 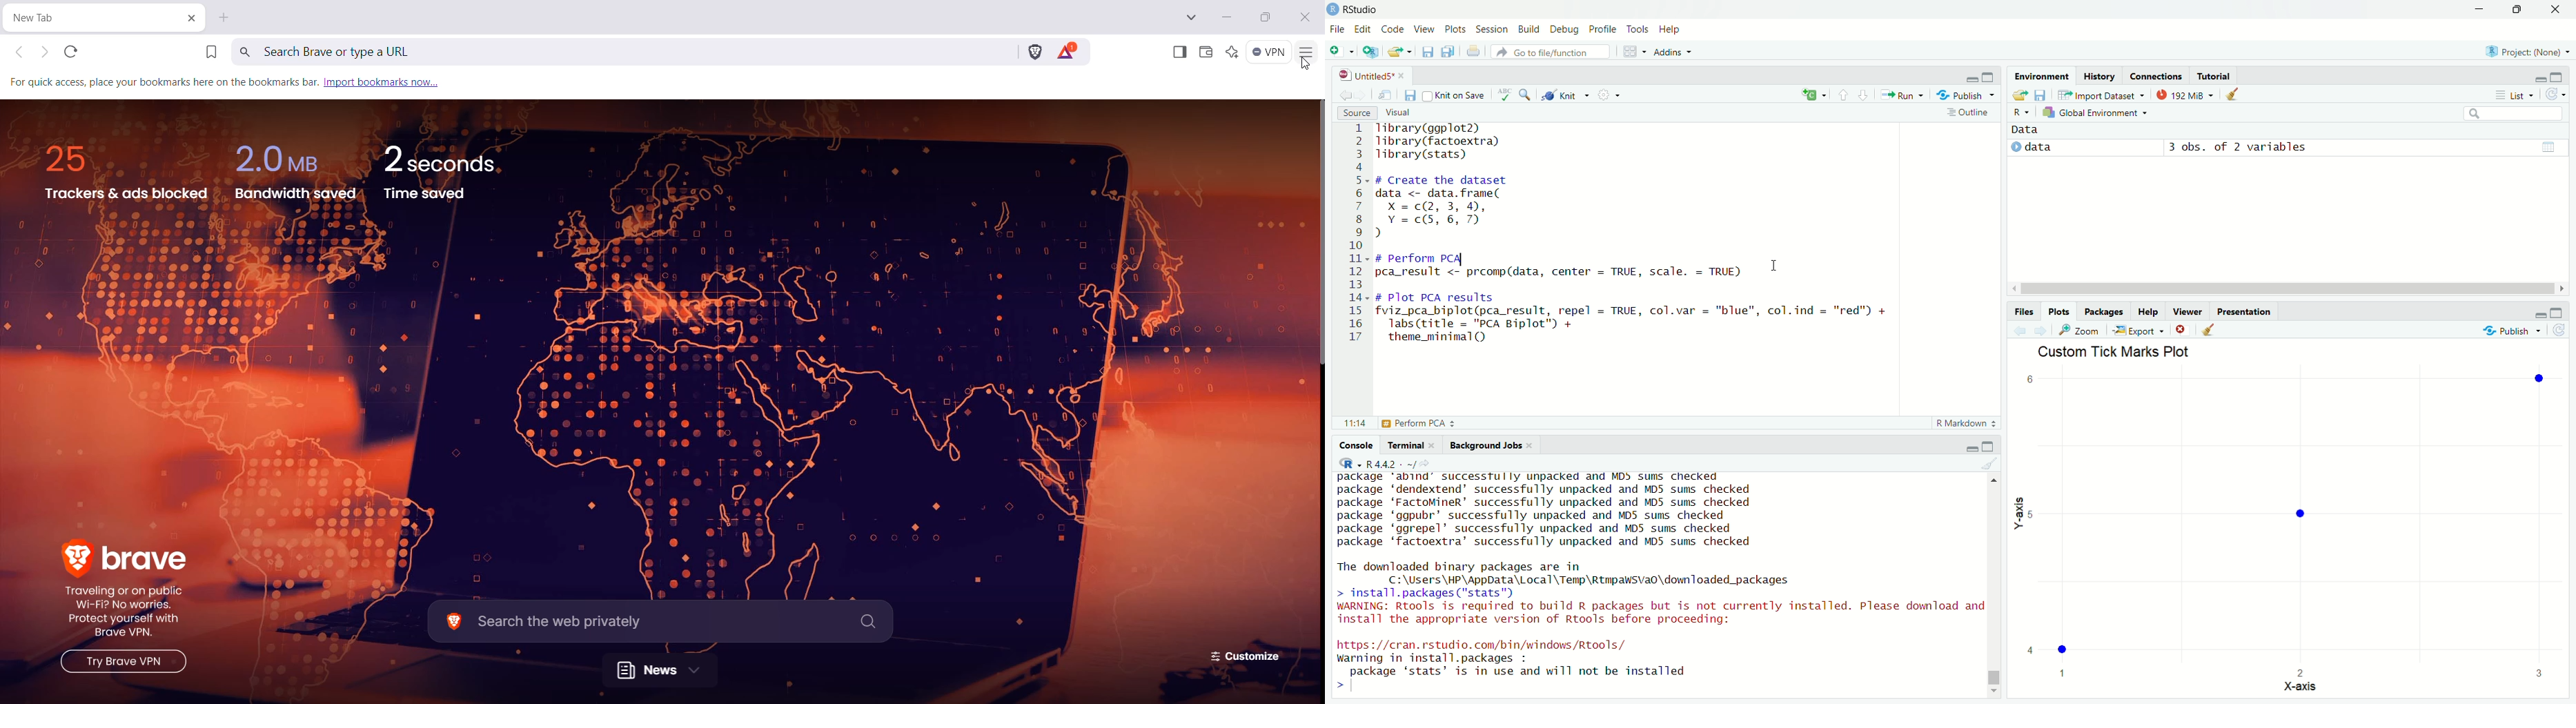 I want to click on minimize, so click(x=2480, y=9).